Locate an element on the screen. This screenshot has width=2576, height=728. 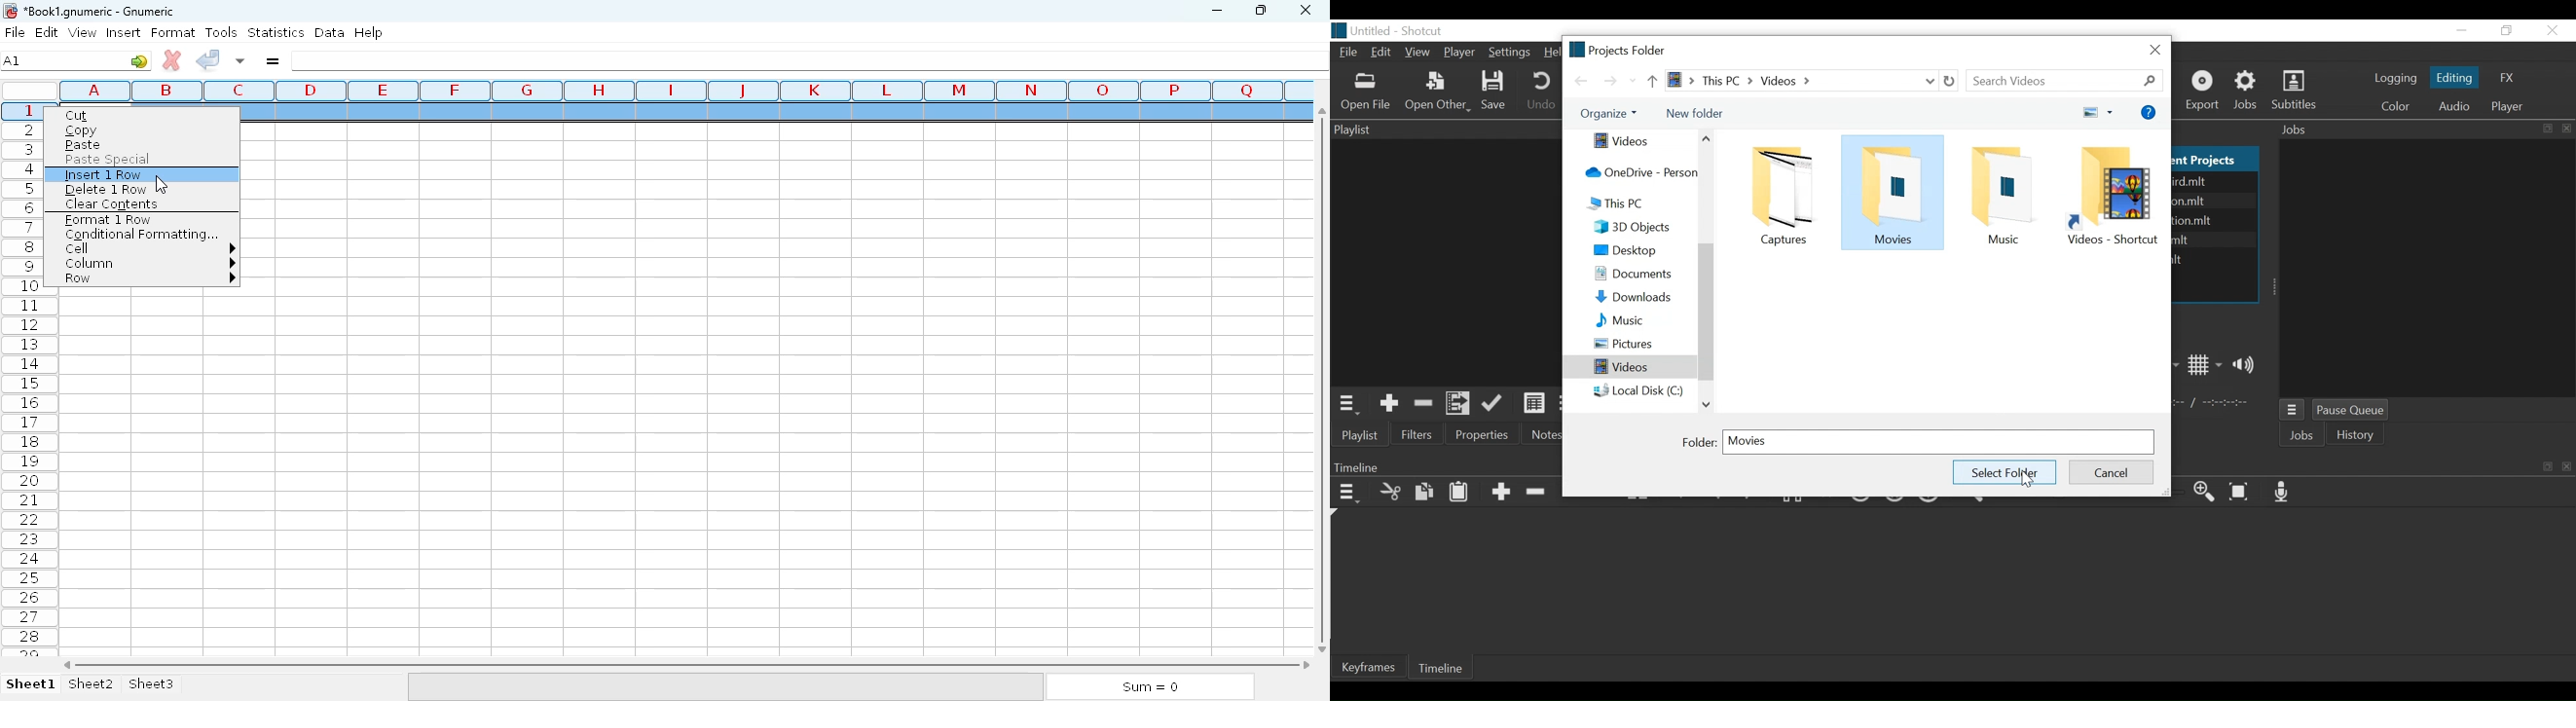
Vertical Scroll bar is located at coordinates (1706, 314).